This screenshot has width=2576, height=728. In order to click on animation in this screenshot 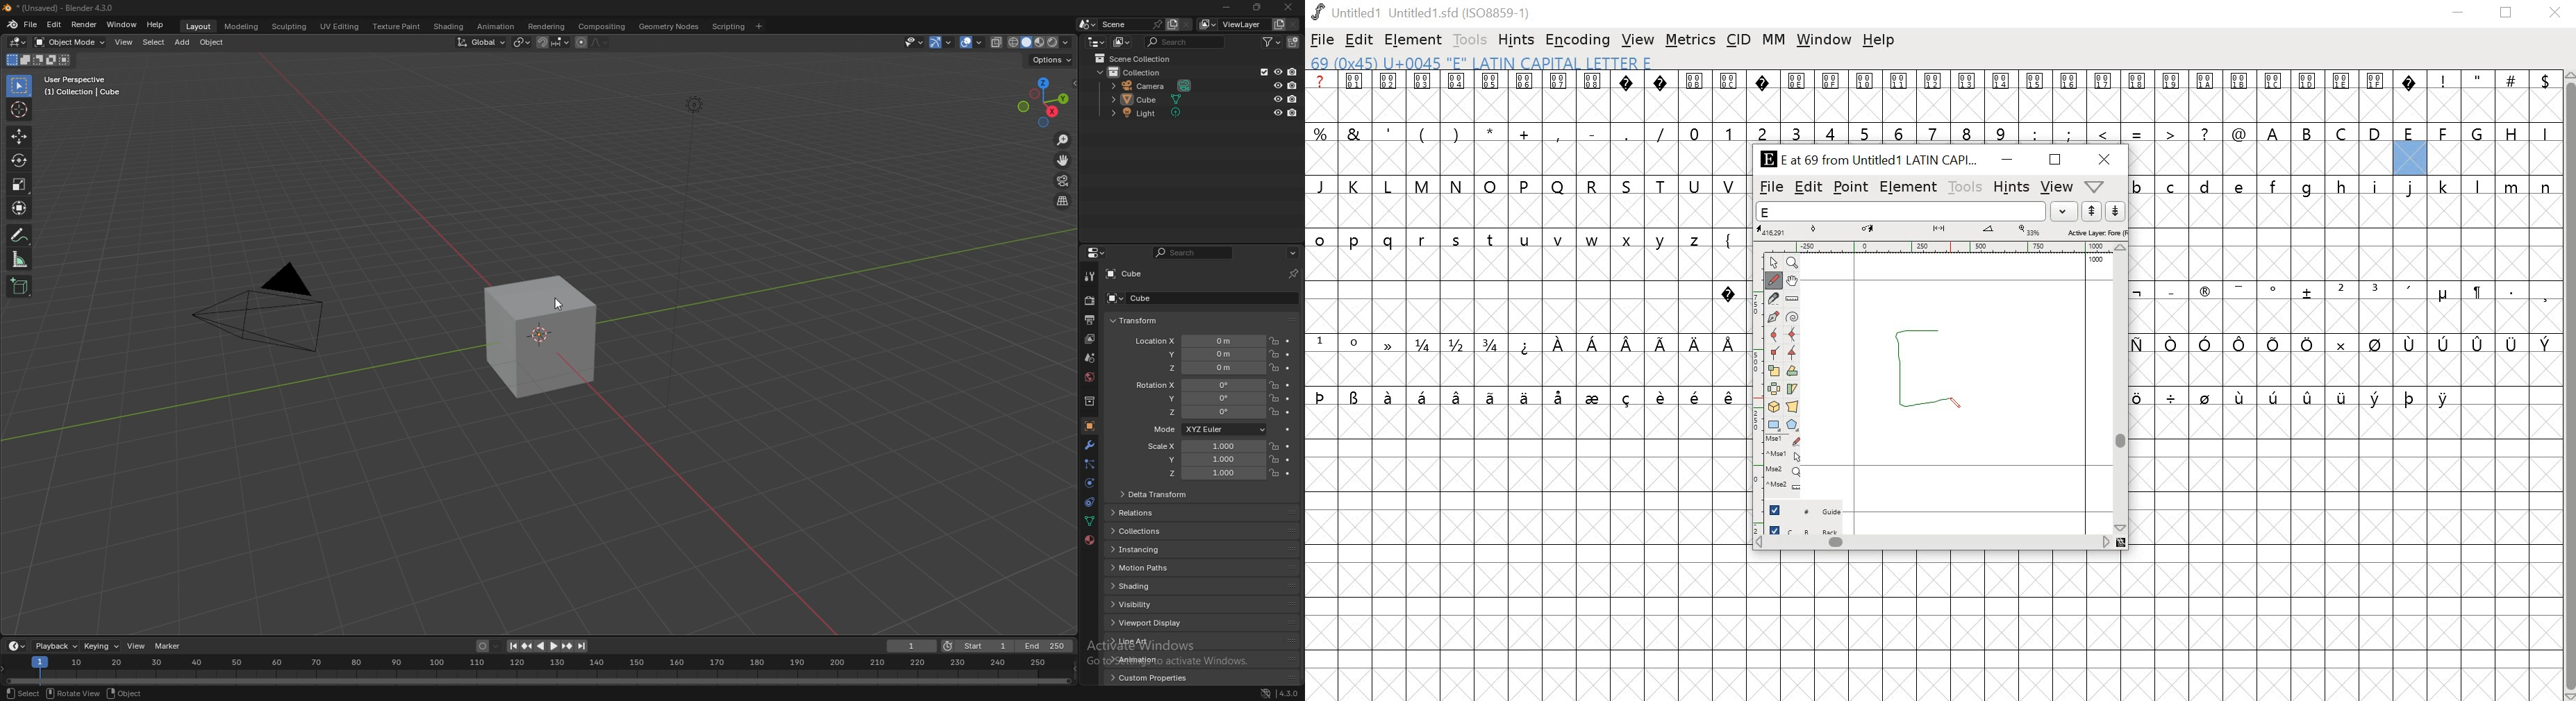, I will do `click(496, 26)`.